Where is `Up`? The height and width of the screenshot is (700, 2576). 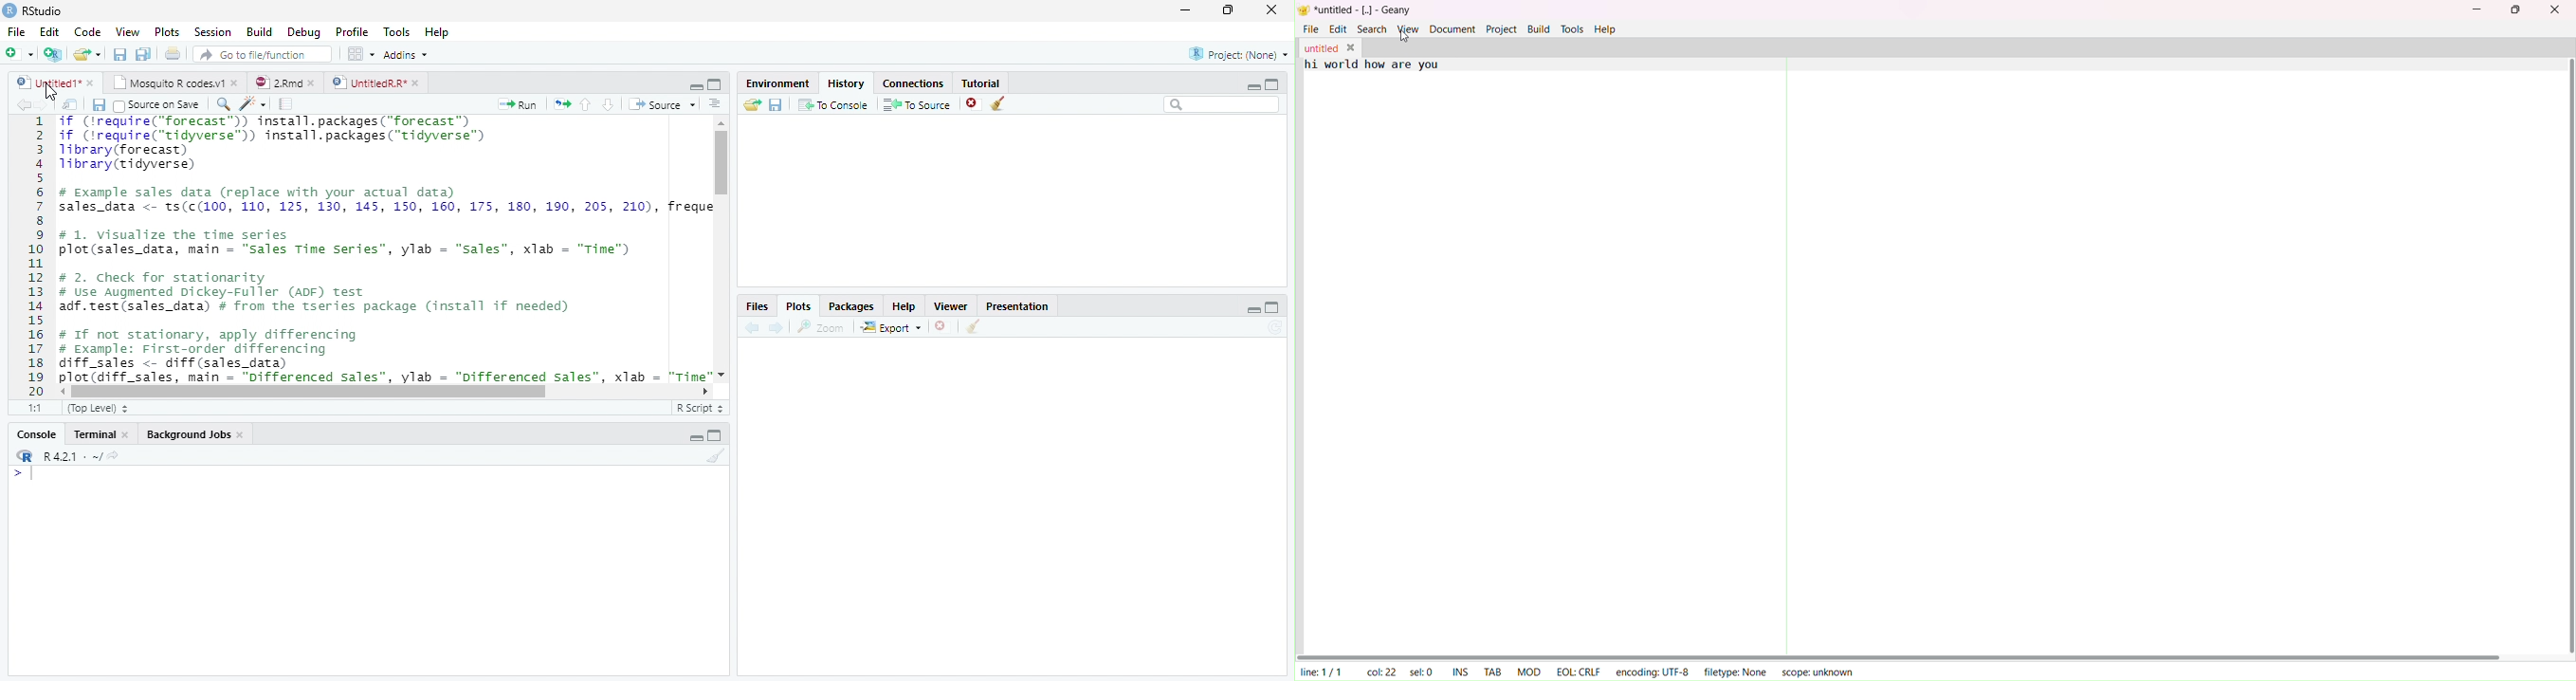 Up is located at coordinates (586, 104).